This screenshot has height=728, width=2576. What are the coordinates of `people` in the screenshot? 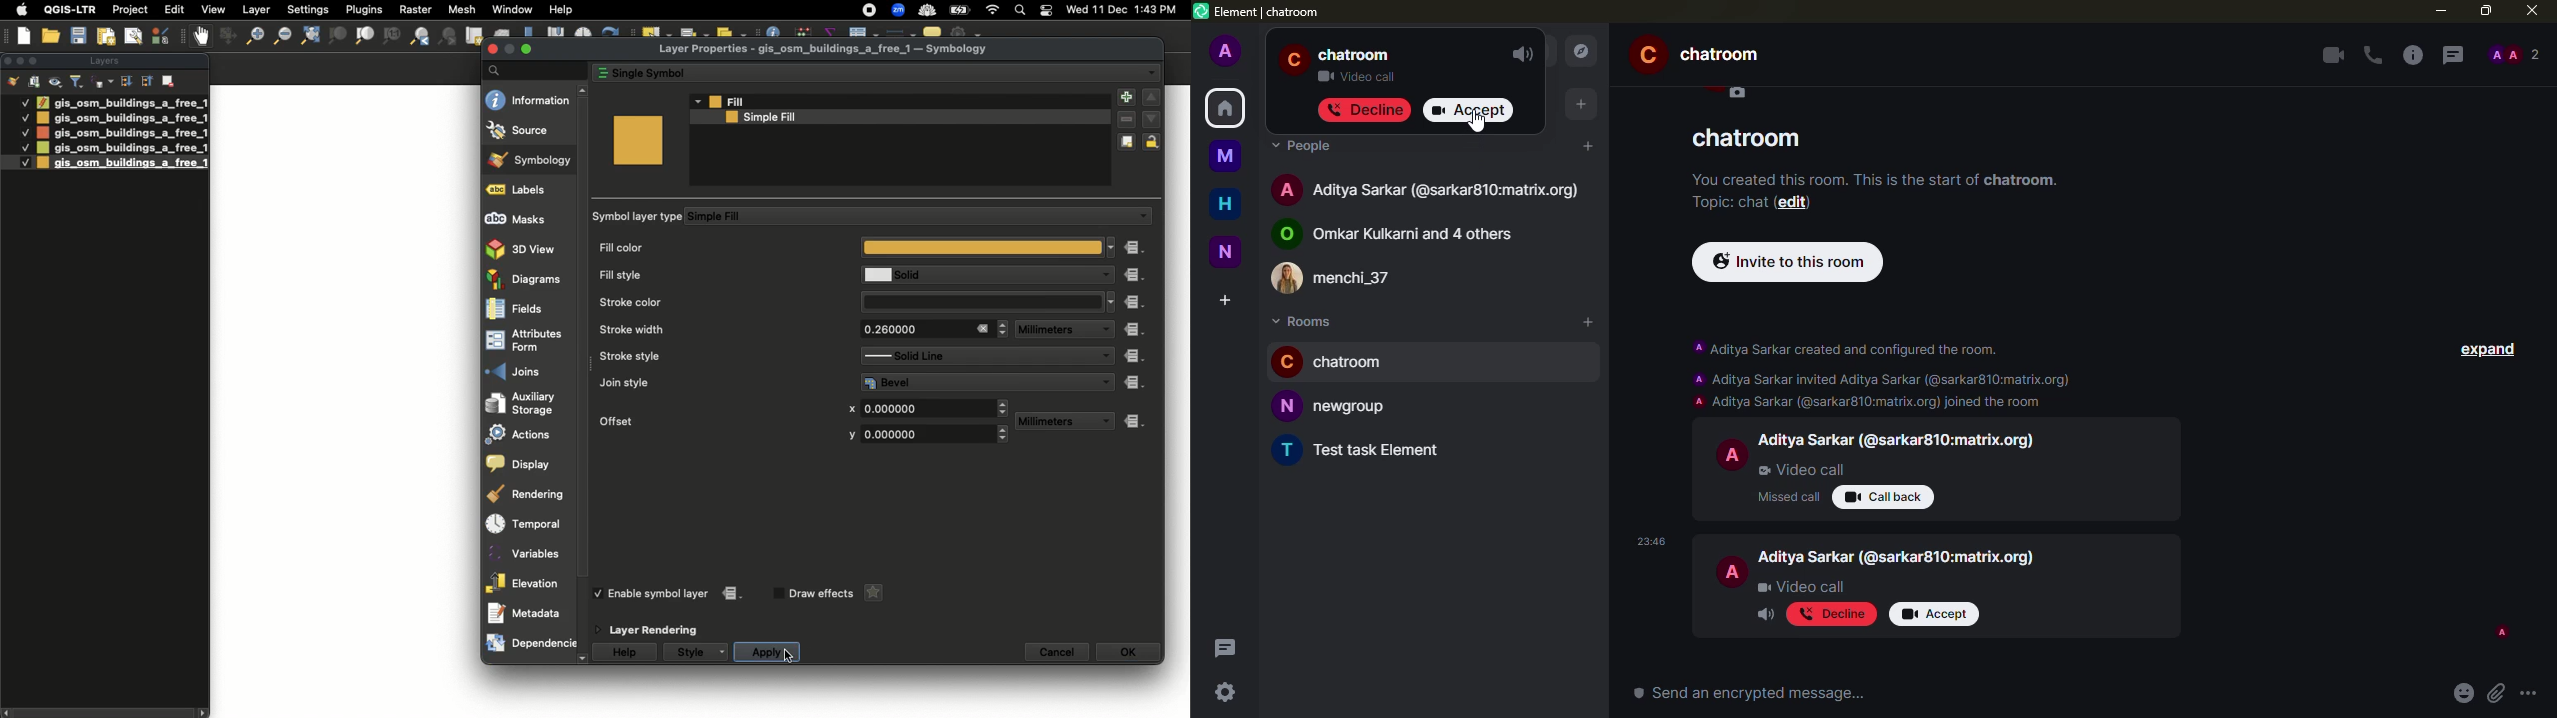 It's located at (2515, 54).